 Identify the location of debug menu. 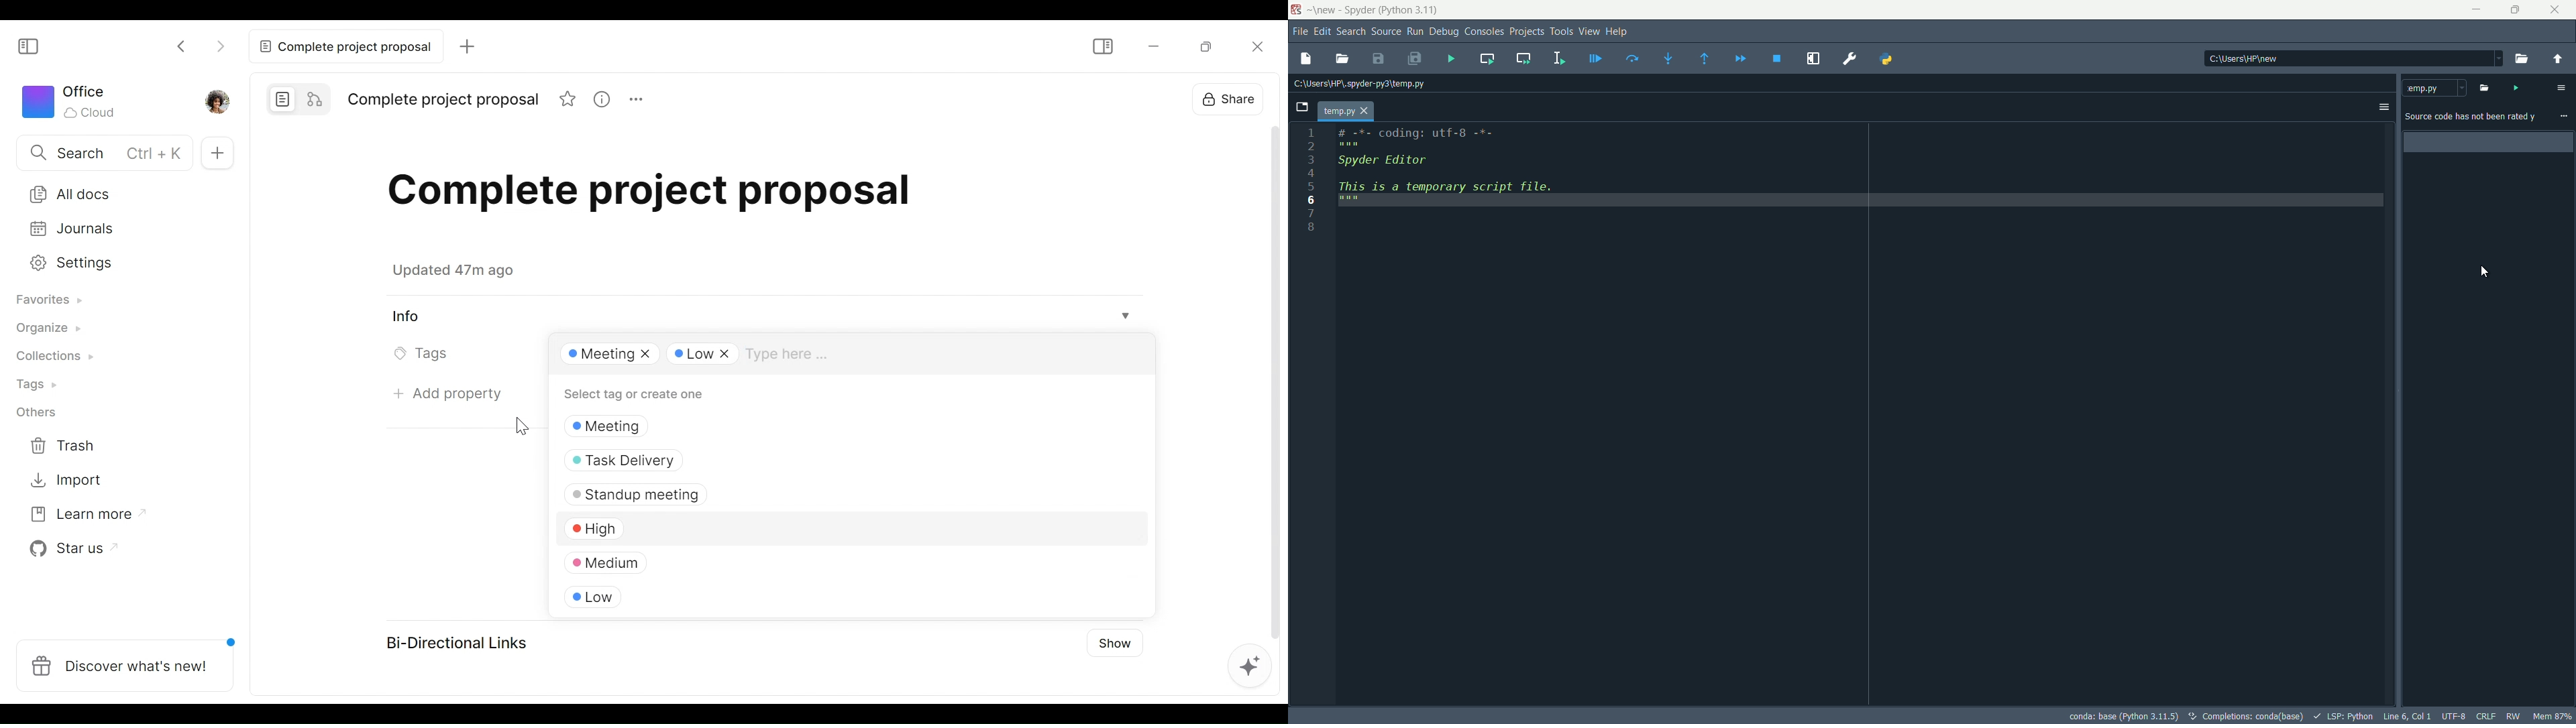
(1443, 33).